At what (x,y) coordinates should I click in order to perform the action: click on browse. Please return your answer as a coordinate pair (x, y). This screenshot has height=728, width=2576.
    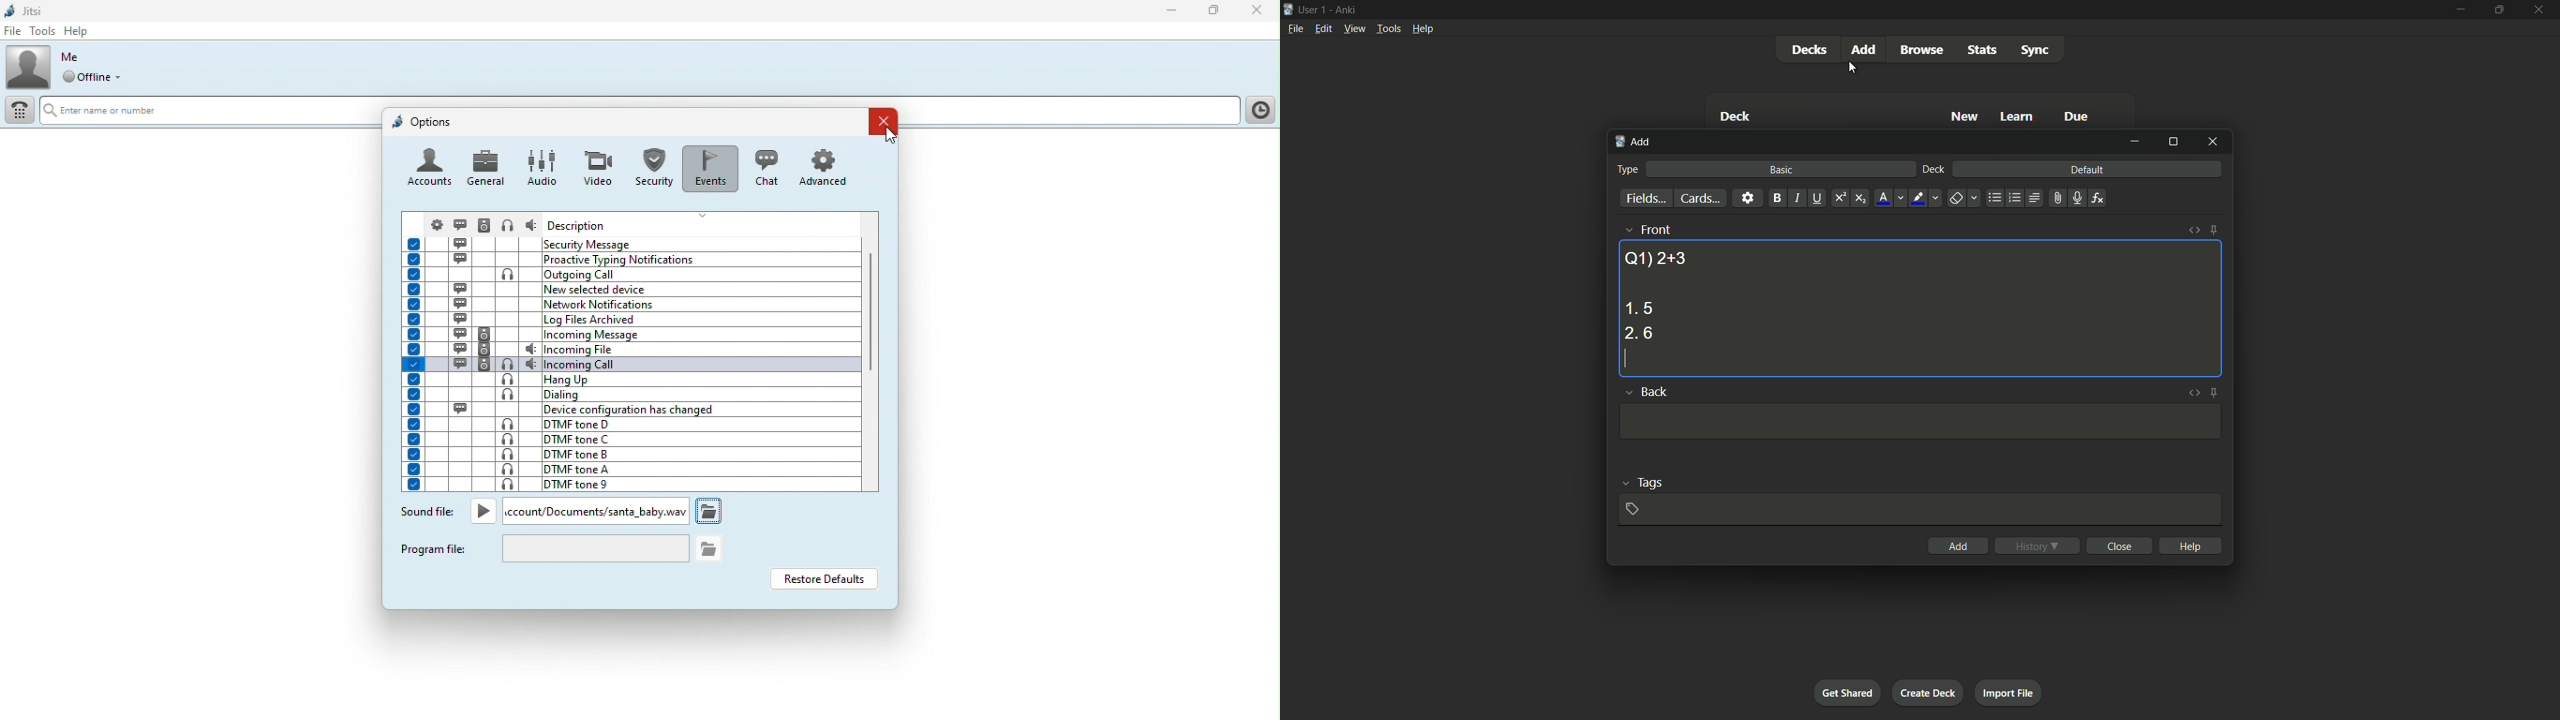
    Looking at the image, I should click on (1921, 50).